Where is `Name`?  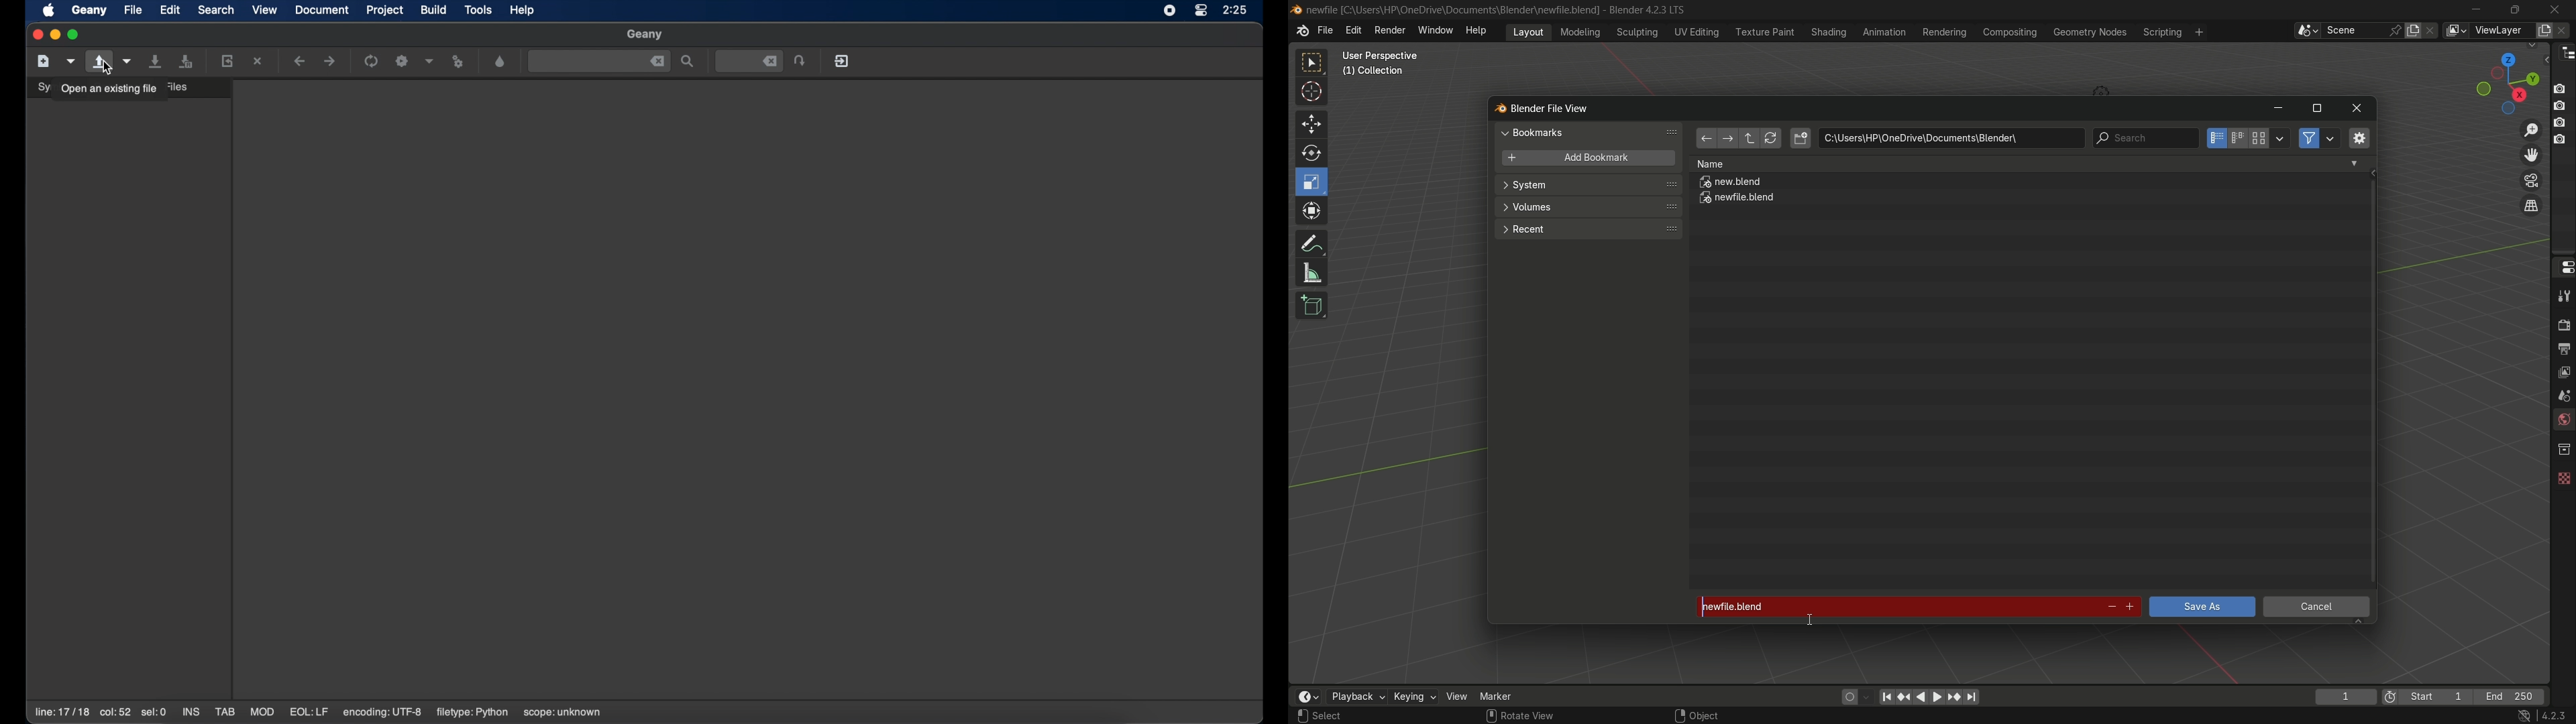
Name is located at coordinates (2027, 164).